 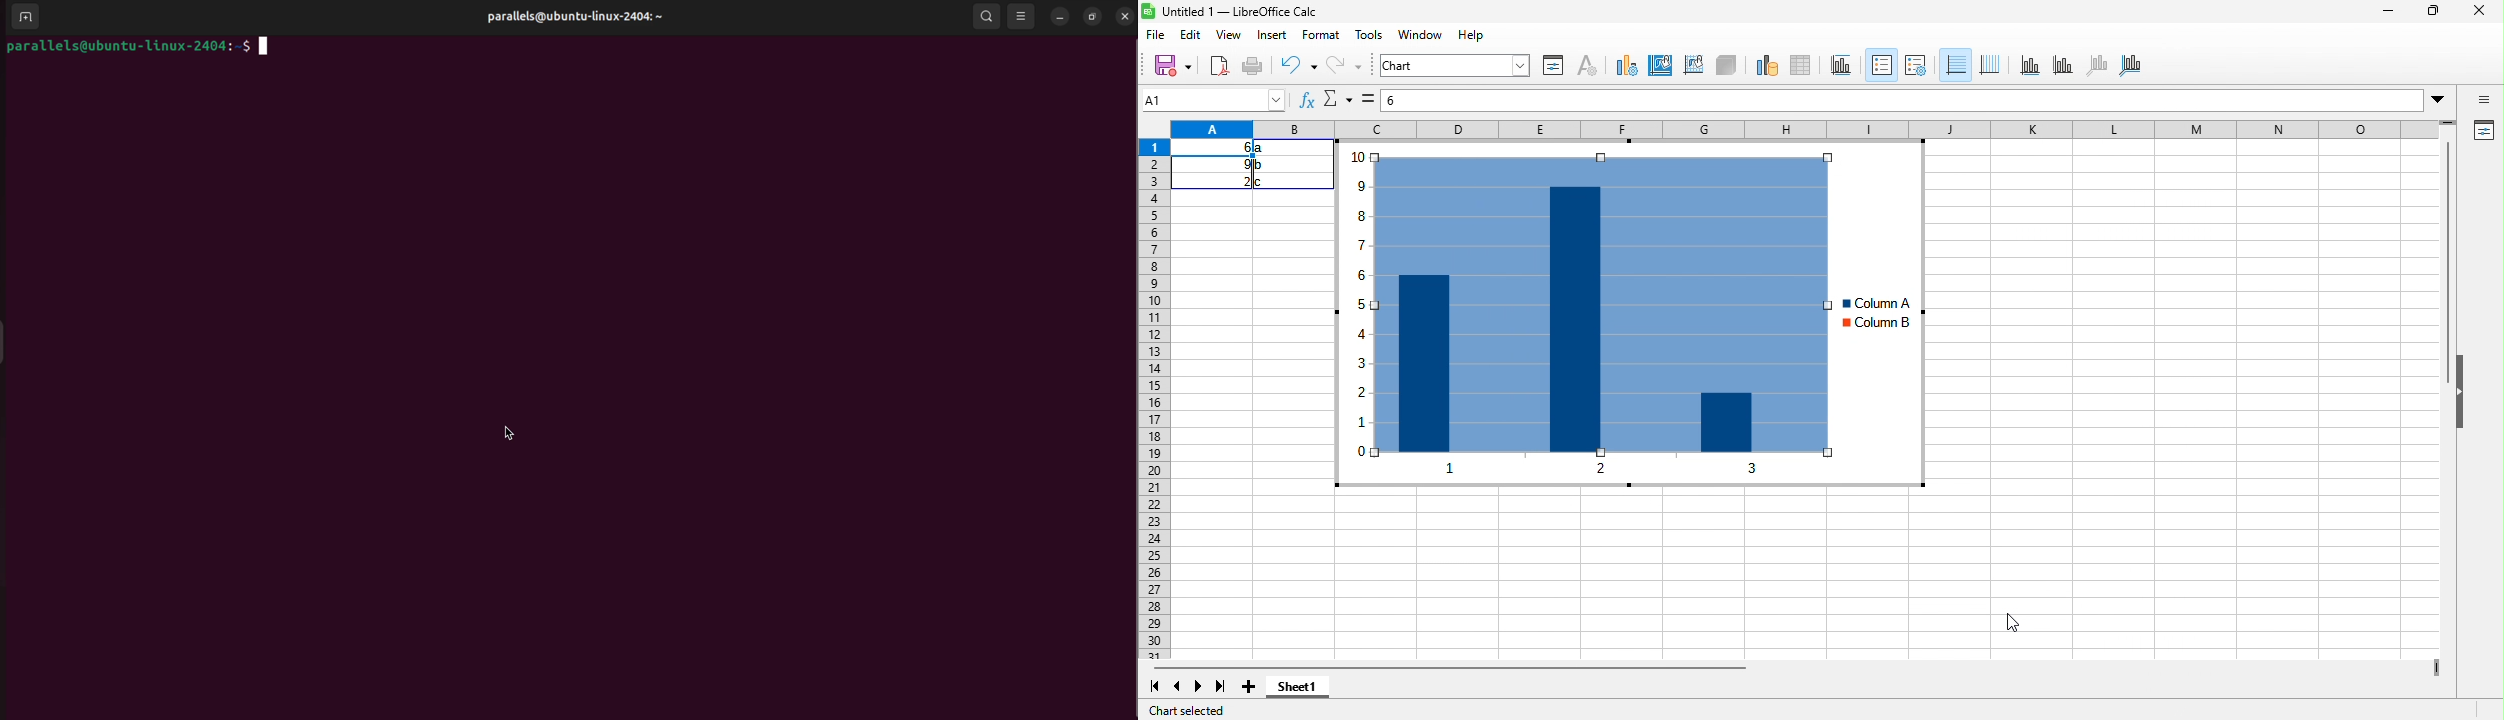 What do you see at coordinates (2011, 623) in the screenshot?
I see `cursor` at bounding box center [2011, 623].